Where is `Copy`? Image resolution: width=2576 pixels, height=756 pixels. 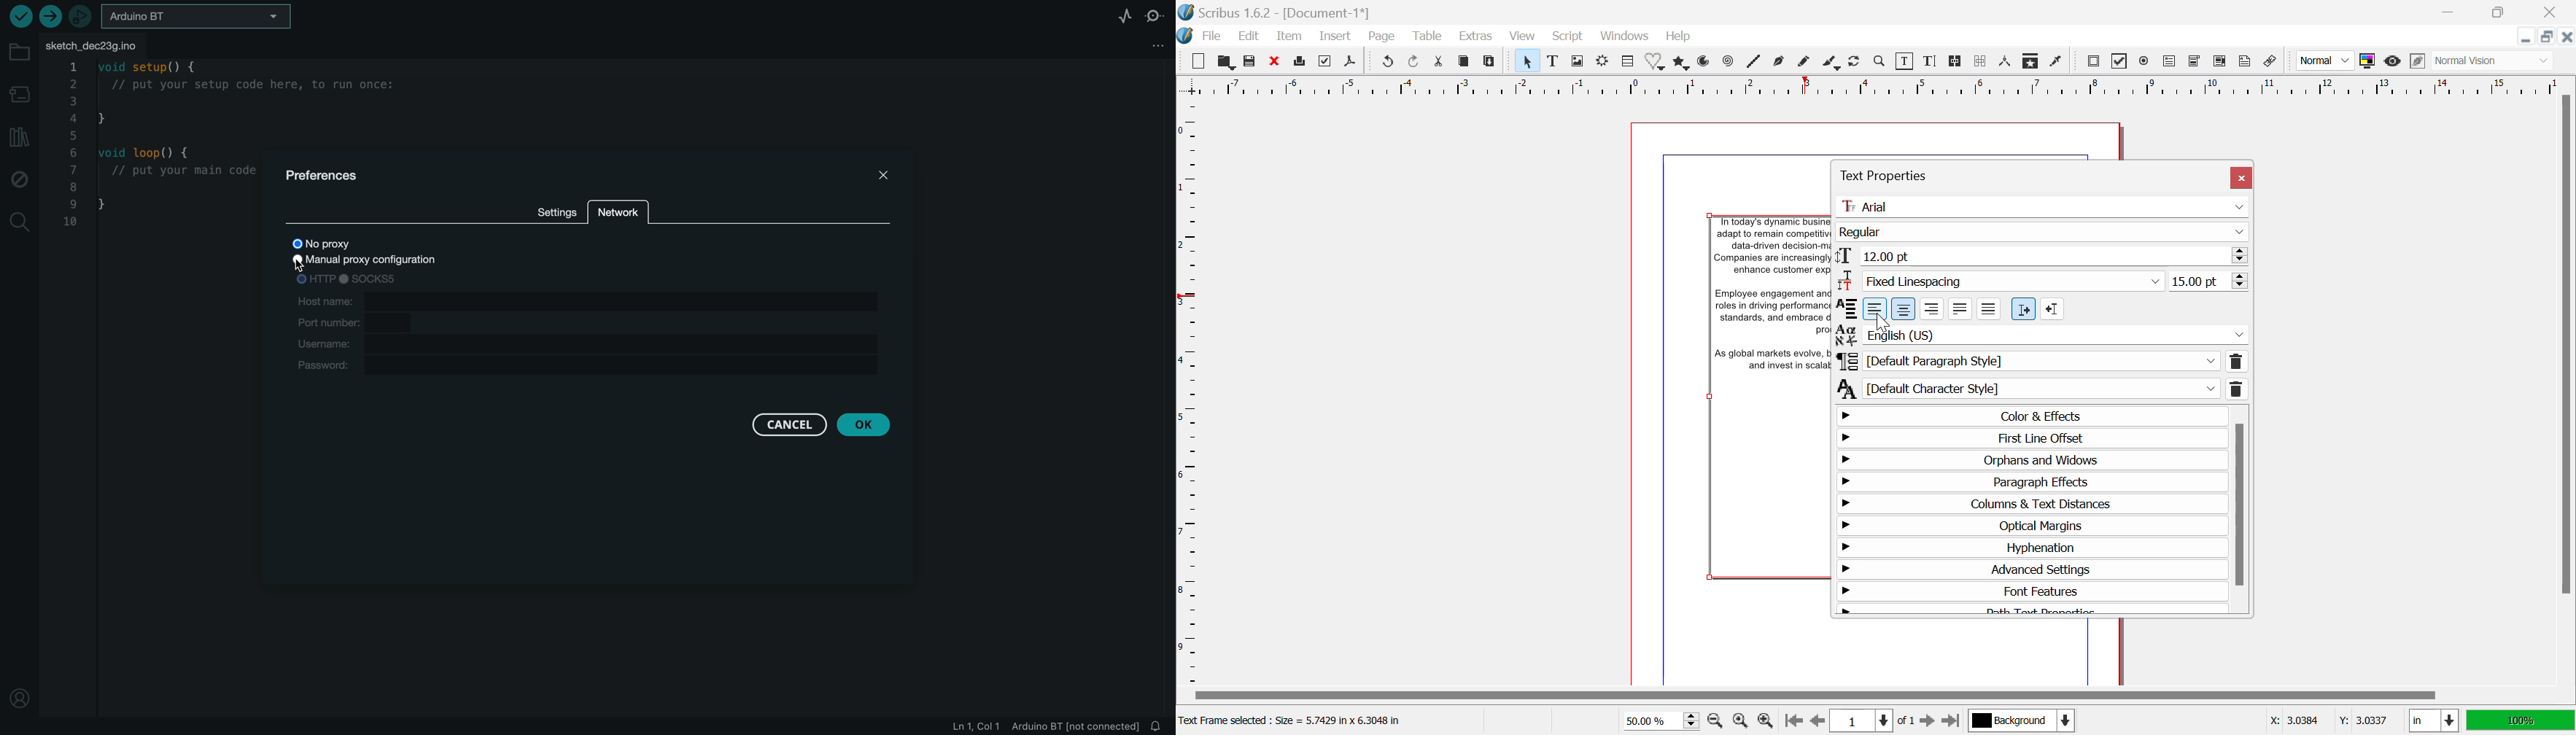 Copy is located at coordinates (1466, 61).